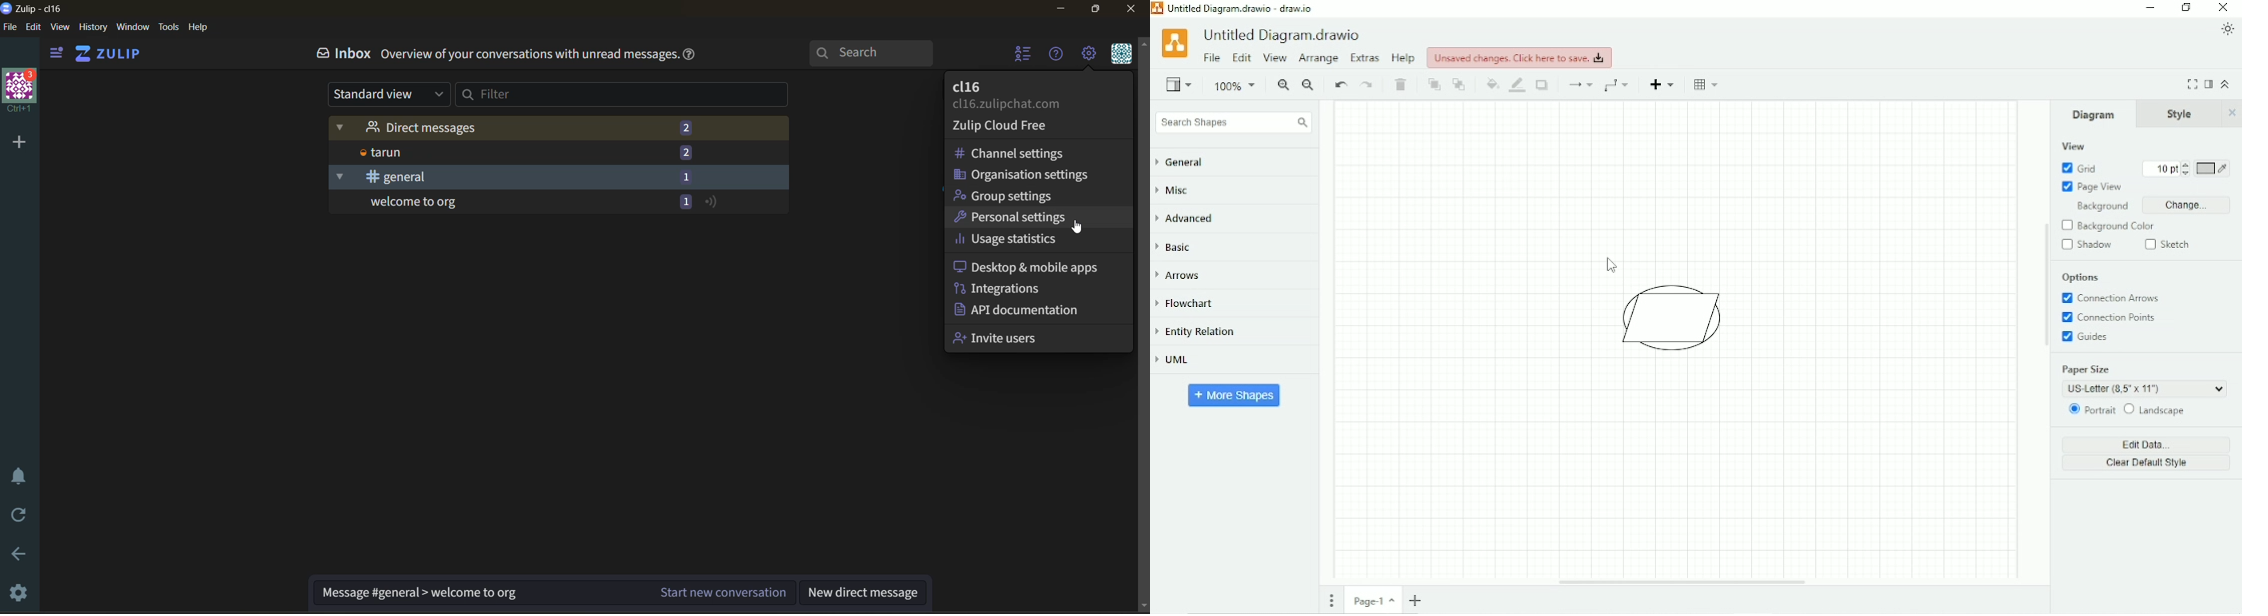 The image size is (2268, 616). I want to click on profile, so click(1037, 94).